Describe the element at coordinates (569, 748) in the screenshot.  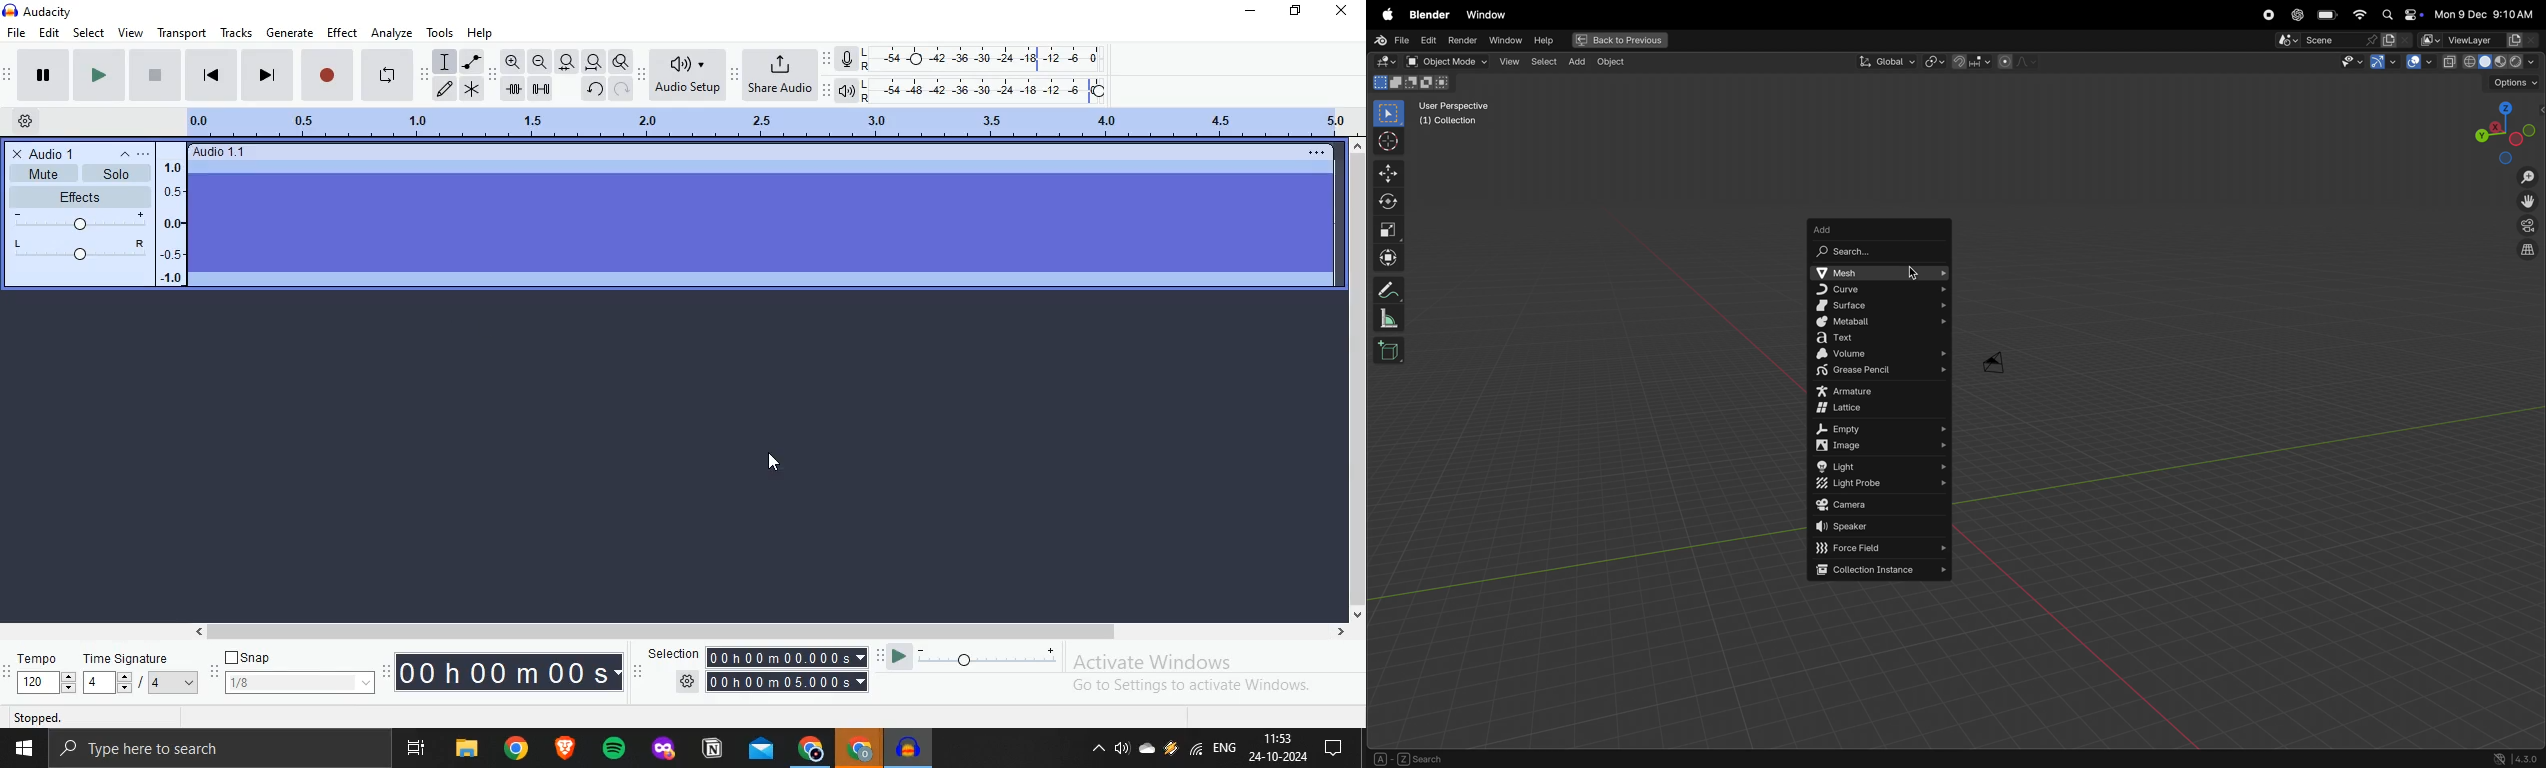
I see `Brave` at that location.